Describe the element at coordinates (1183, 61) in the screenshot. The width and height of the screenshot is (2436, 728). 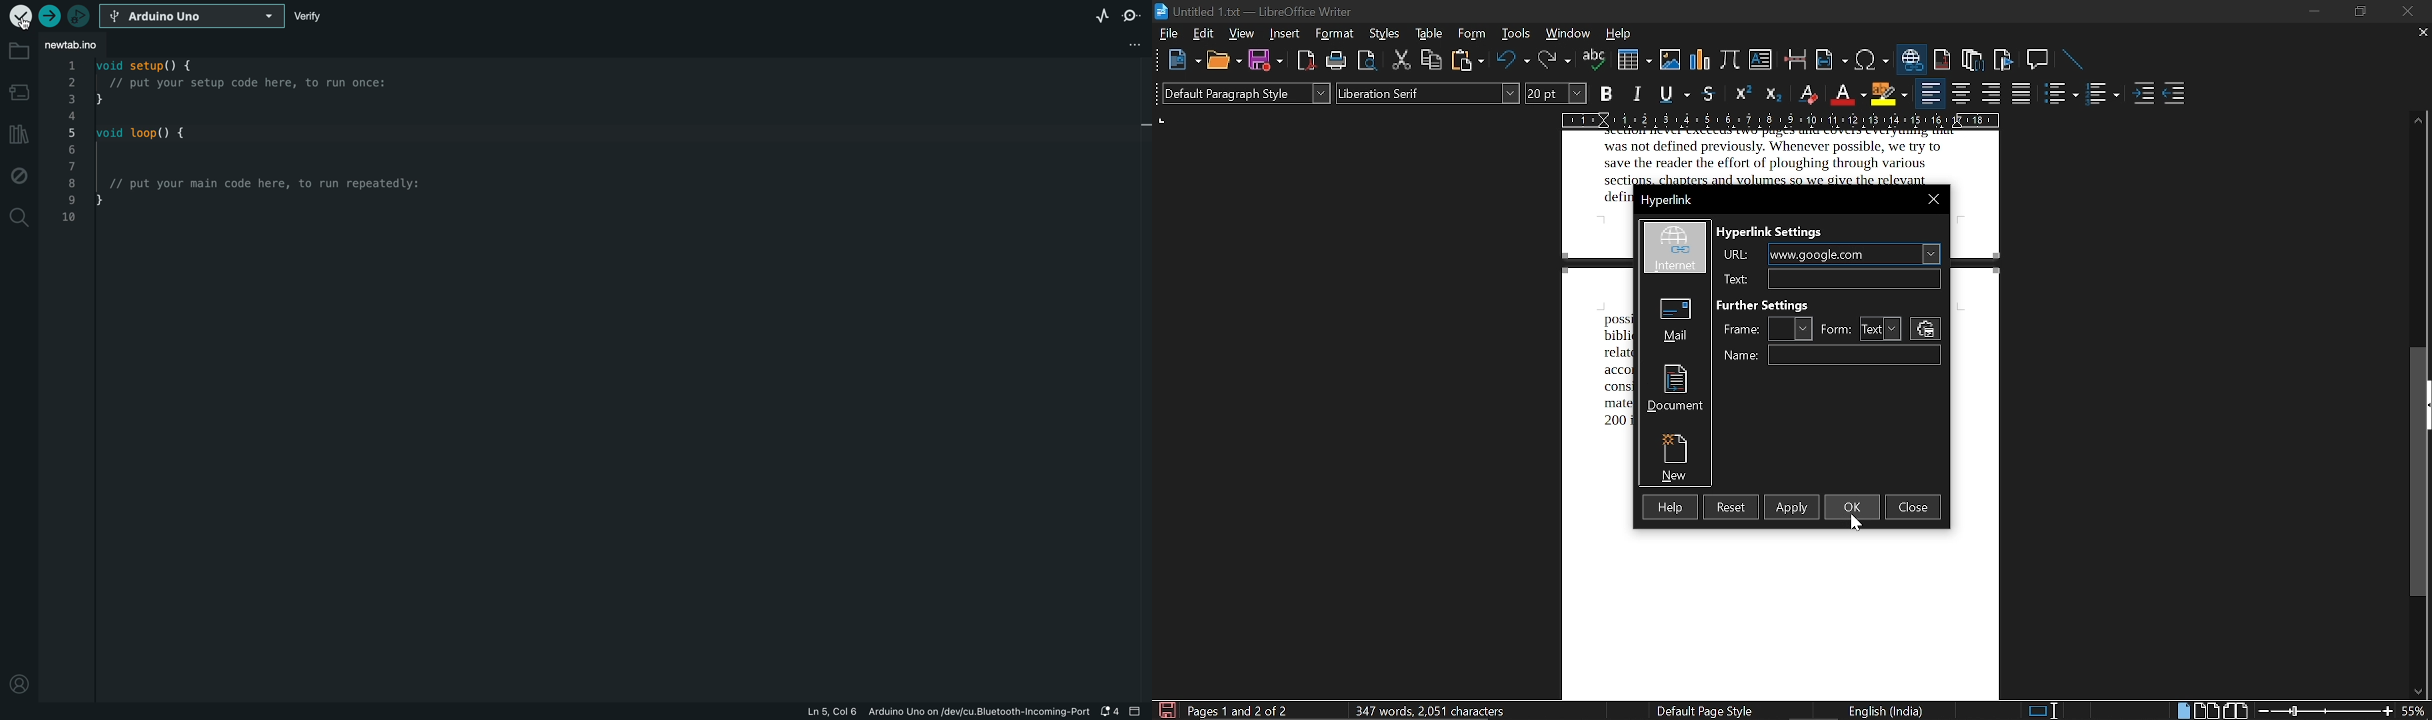
I see `new` at that location.